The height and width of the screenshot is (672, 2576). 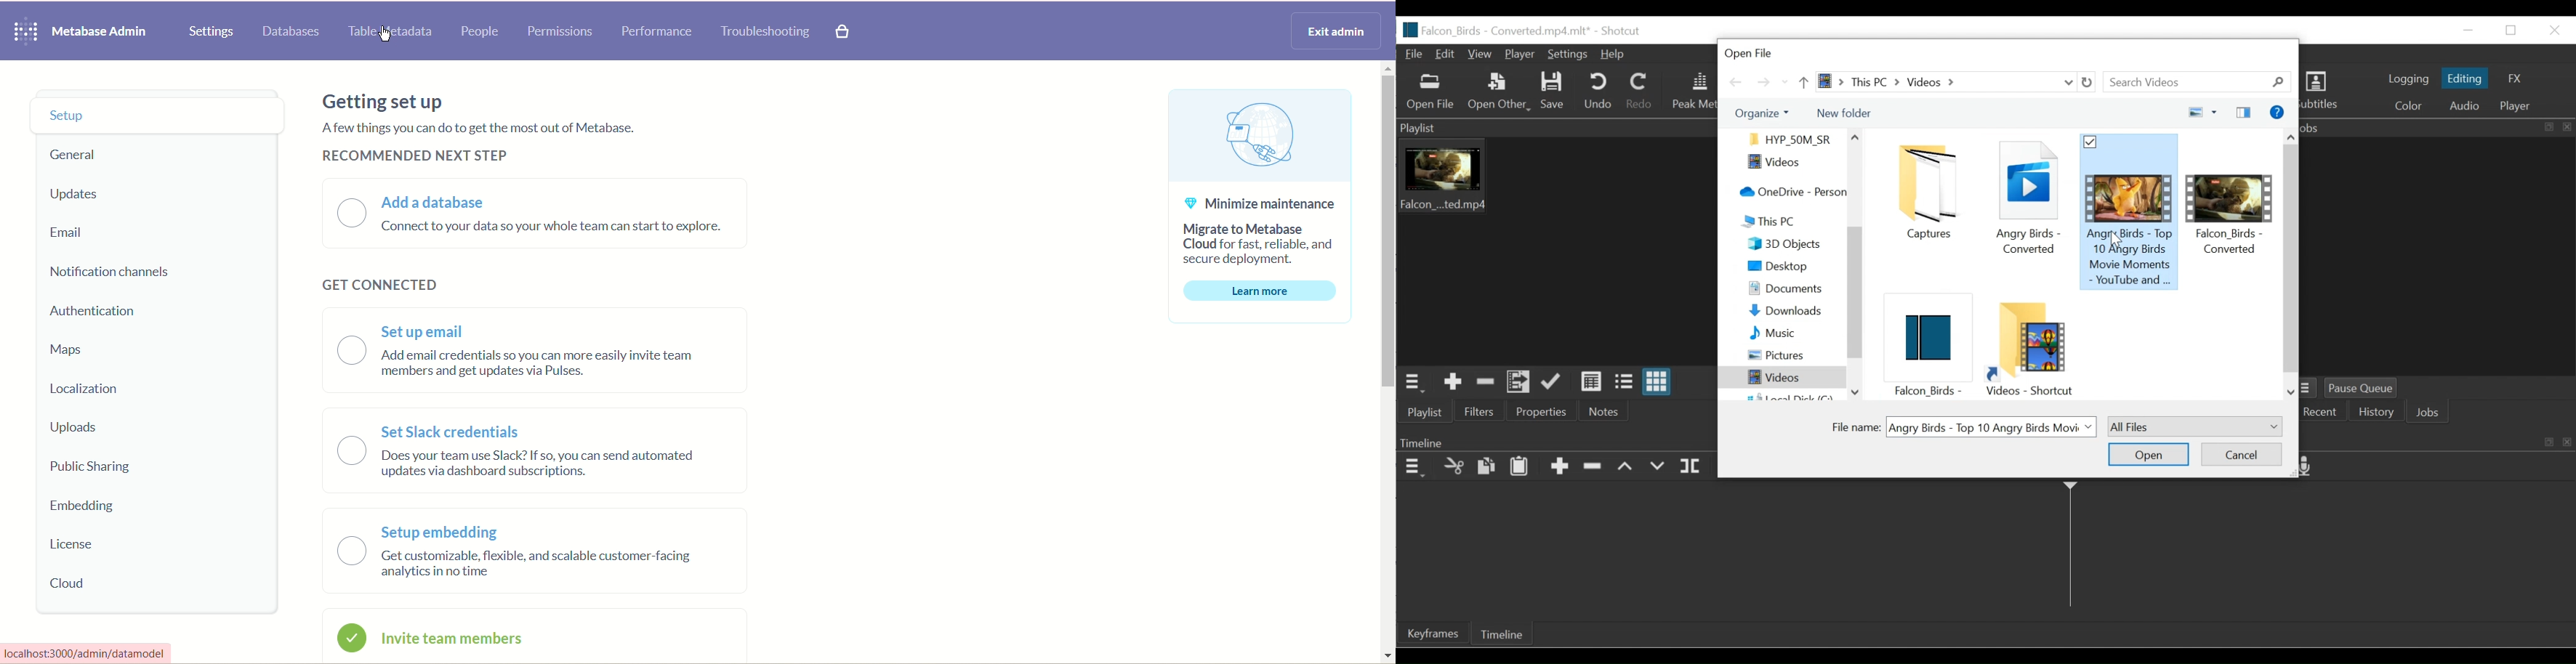 I want to click on Pictures, so click(x=1786, y=355).